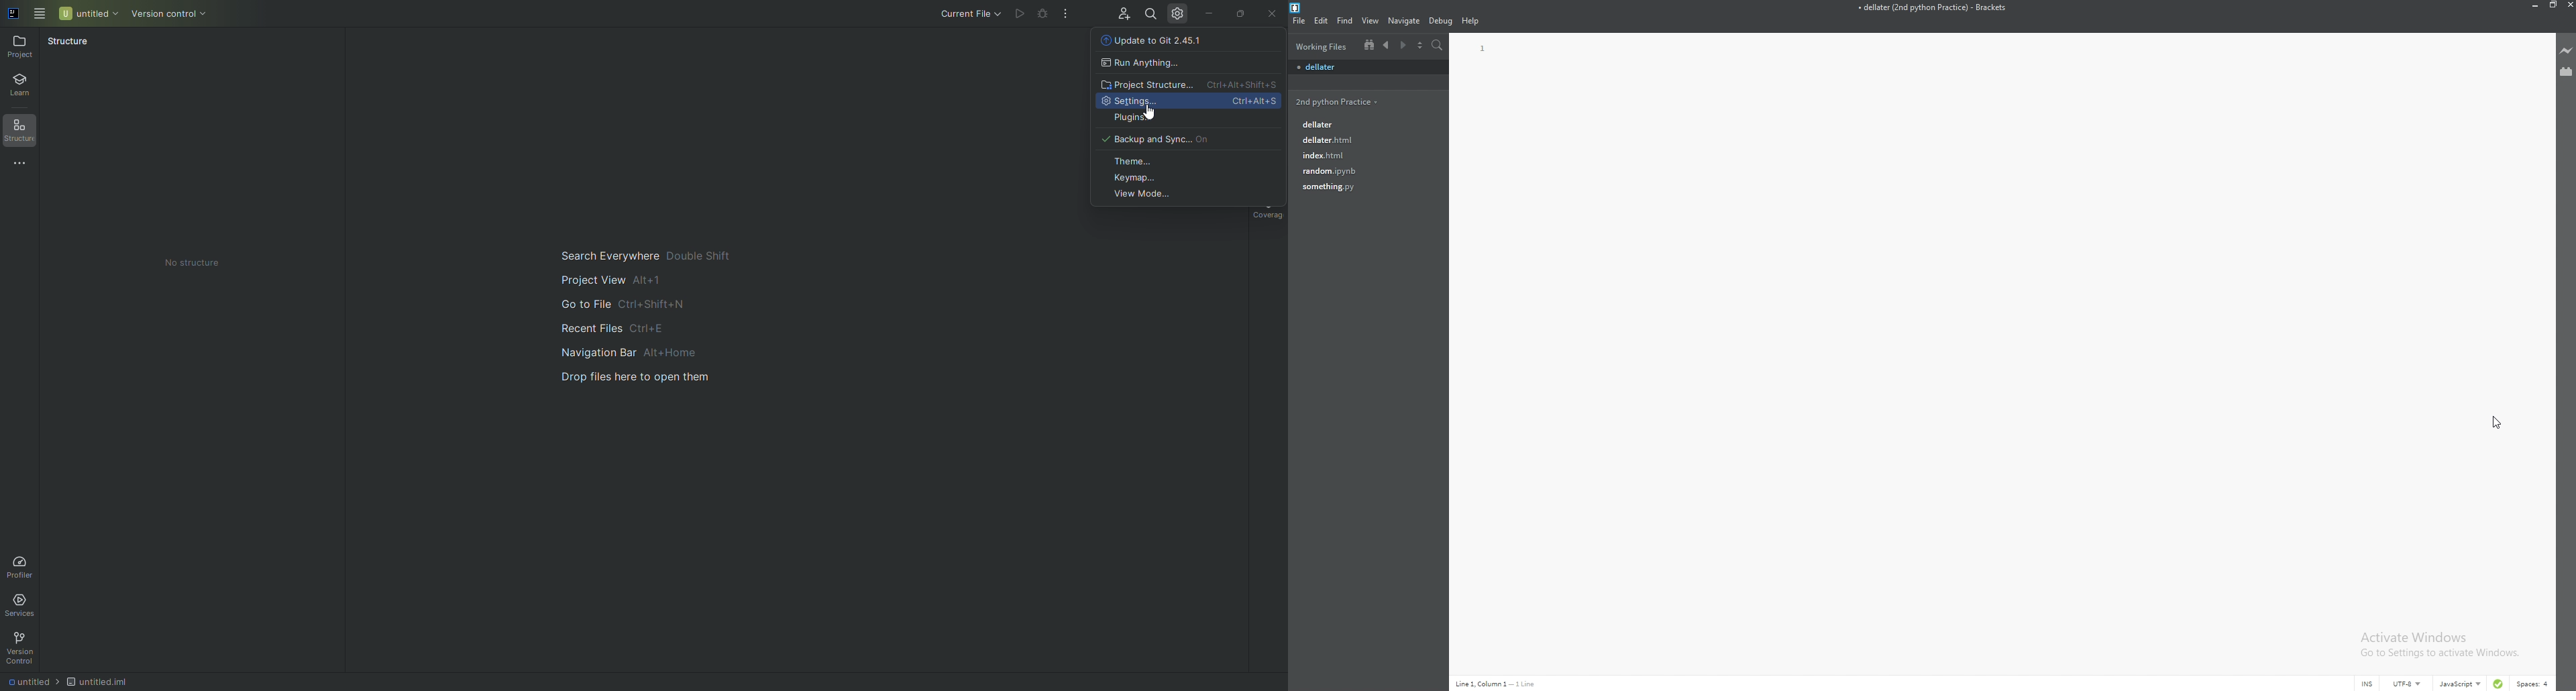 The image size is (2576, 700). I want to click on description, so click(1509, 678).